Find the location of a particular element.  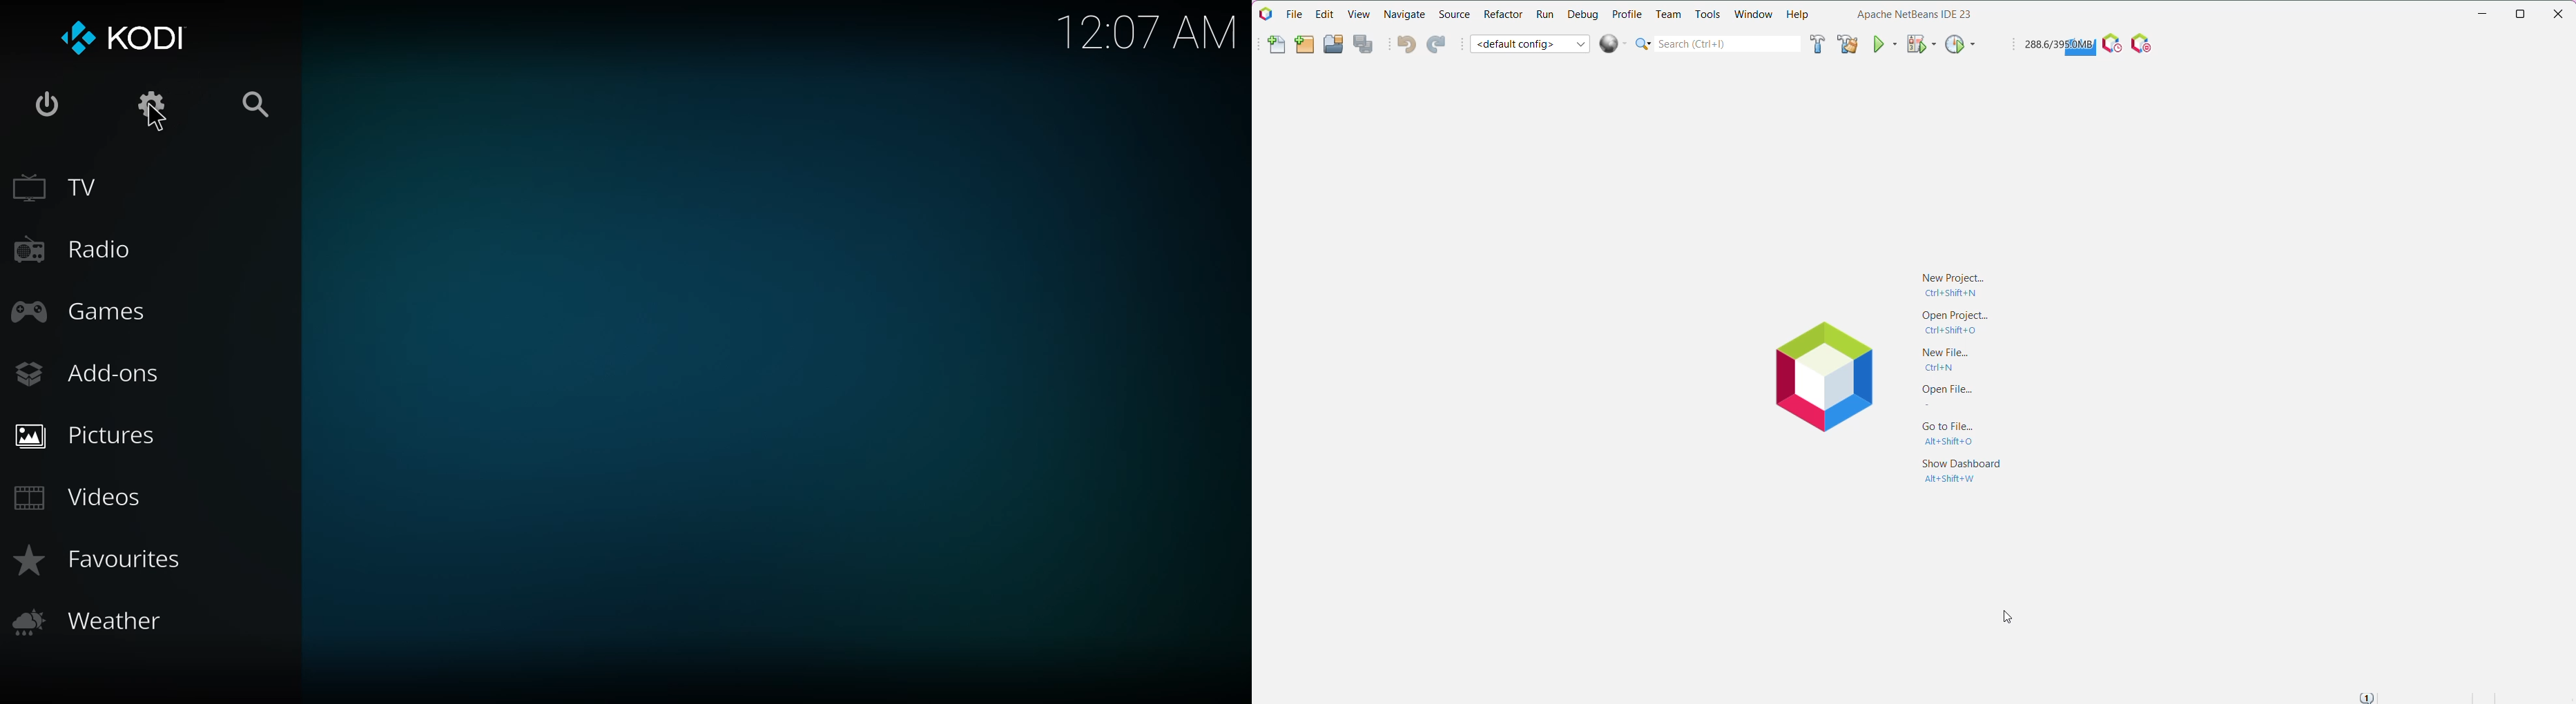

New File is located at coordinates (1948, 358).